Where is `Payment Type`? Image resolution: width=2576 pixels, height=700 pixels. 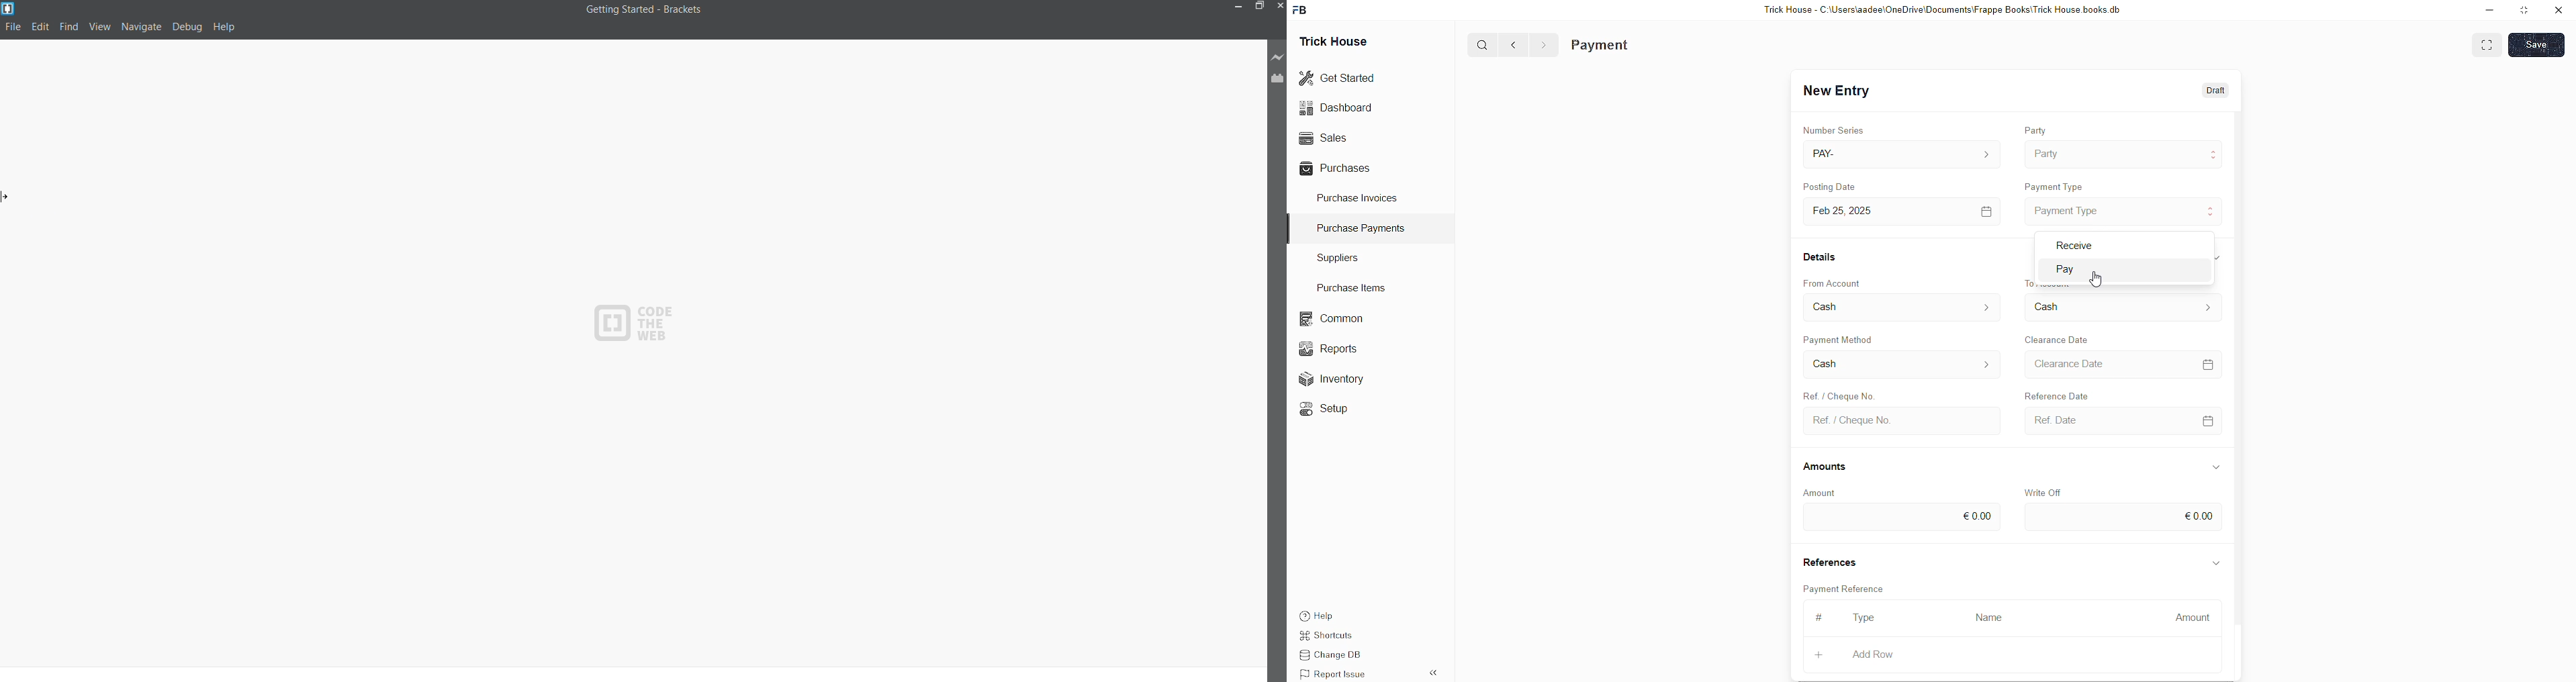
Payment Type is located at coordinates (2070, 209).